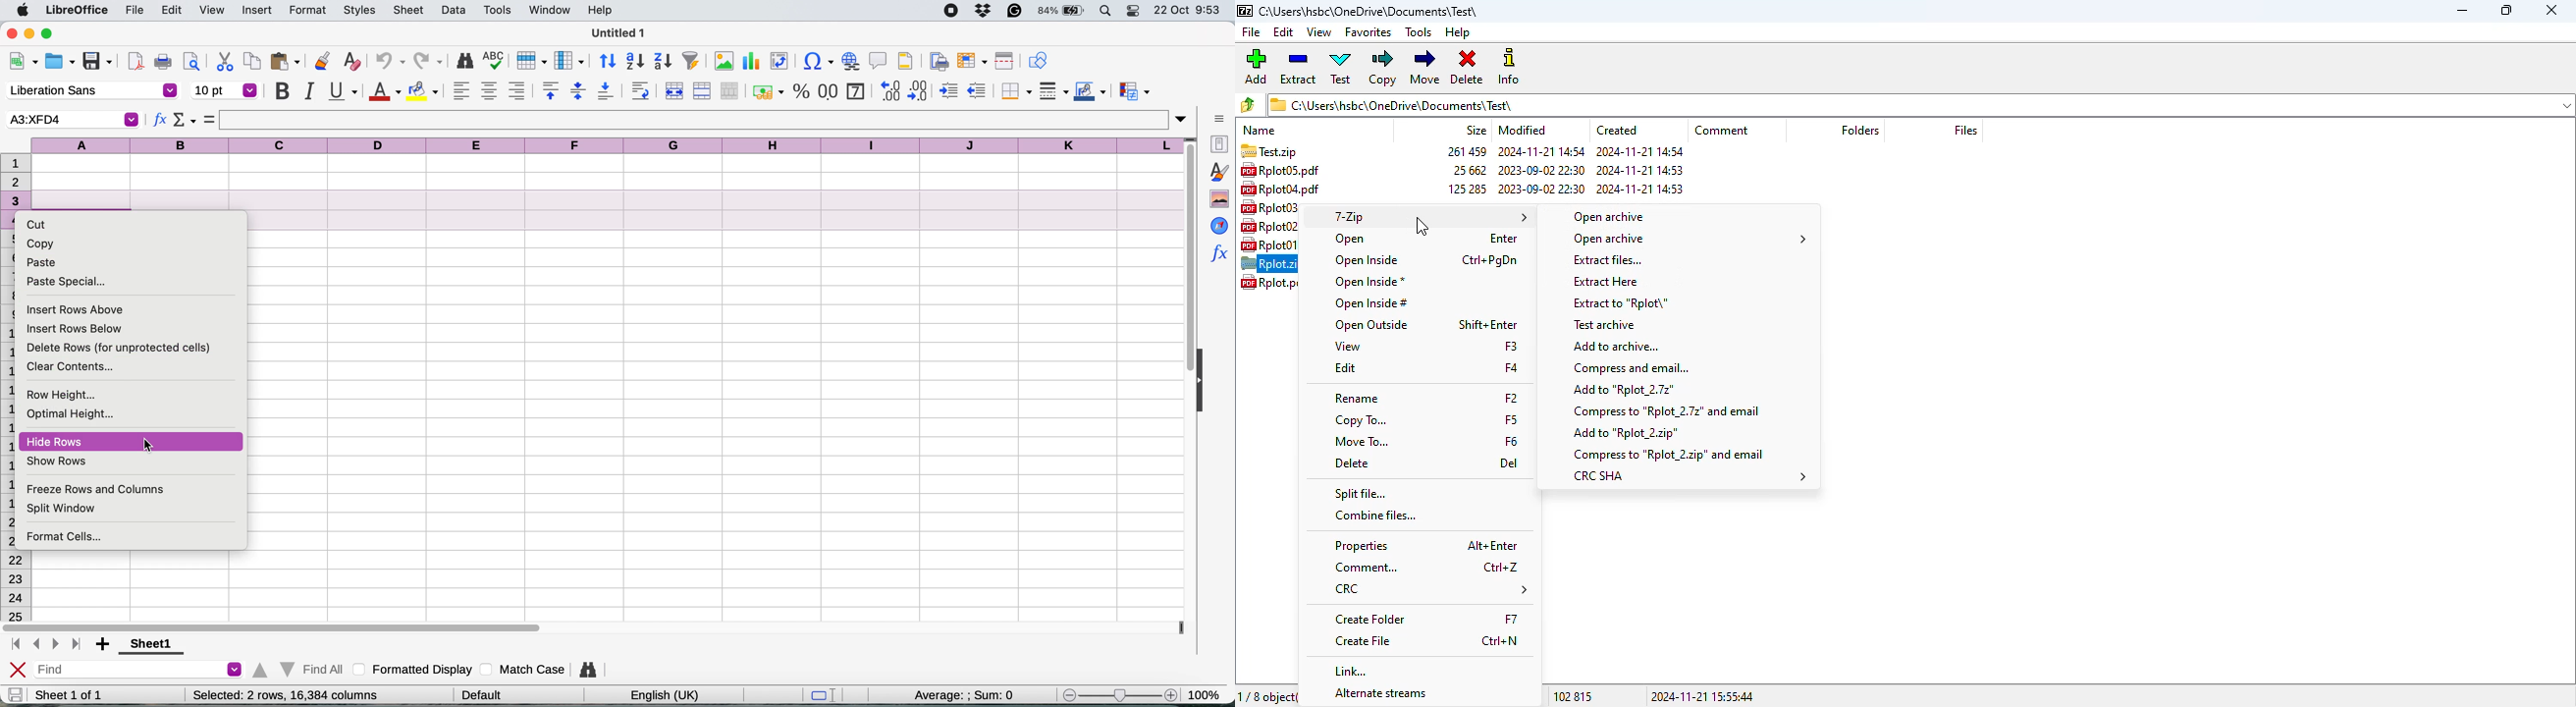 This screenshot has width=2576, height=728. What do you see at coordinates (225, 61) in the screenshot?
I see `cut` at bounding box center [225, 61].